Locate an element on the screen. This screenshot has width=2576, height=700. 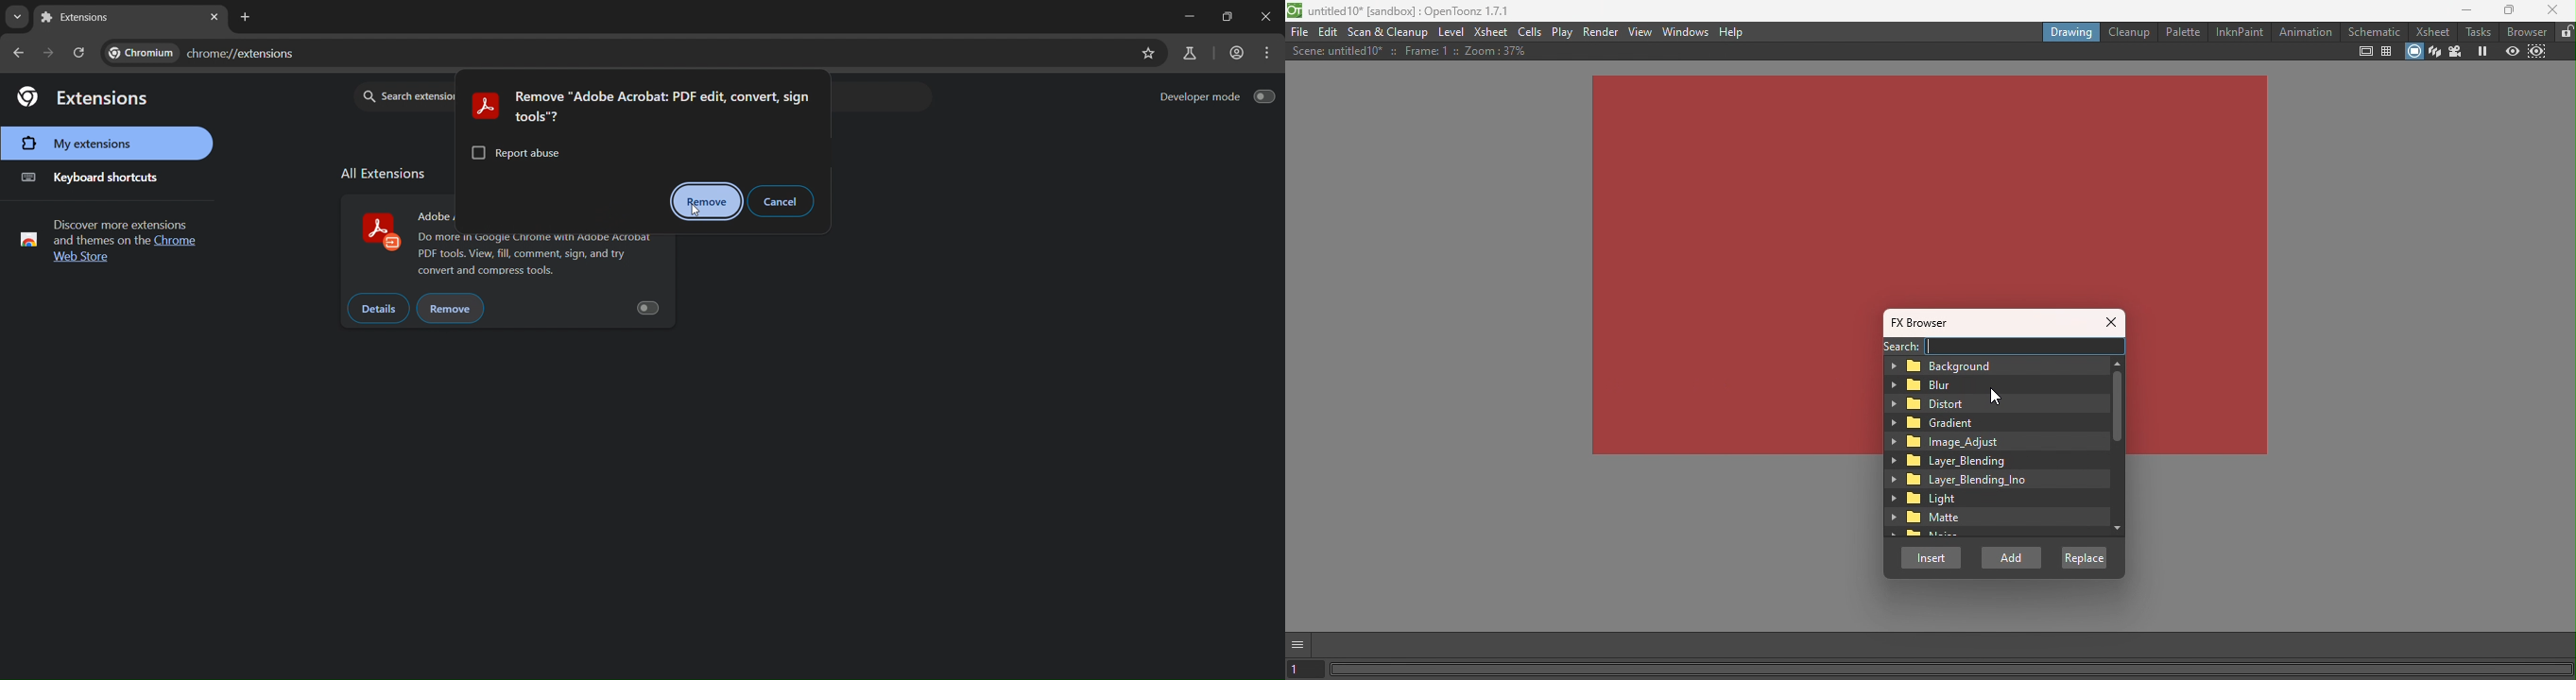
Replace is located at coordinates (2088, 560).